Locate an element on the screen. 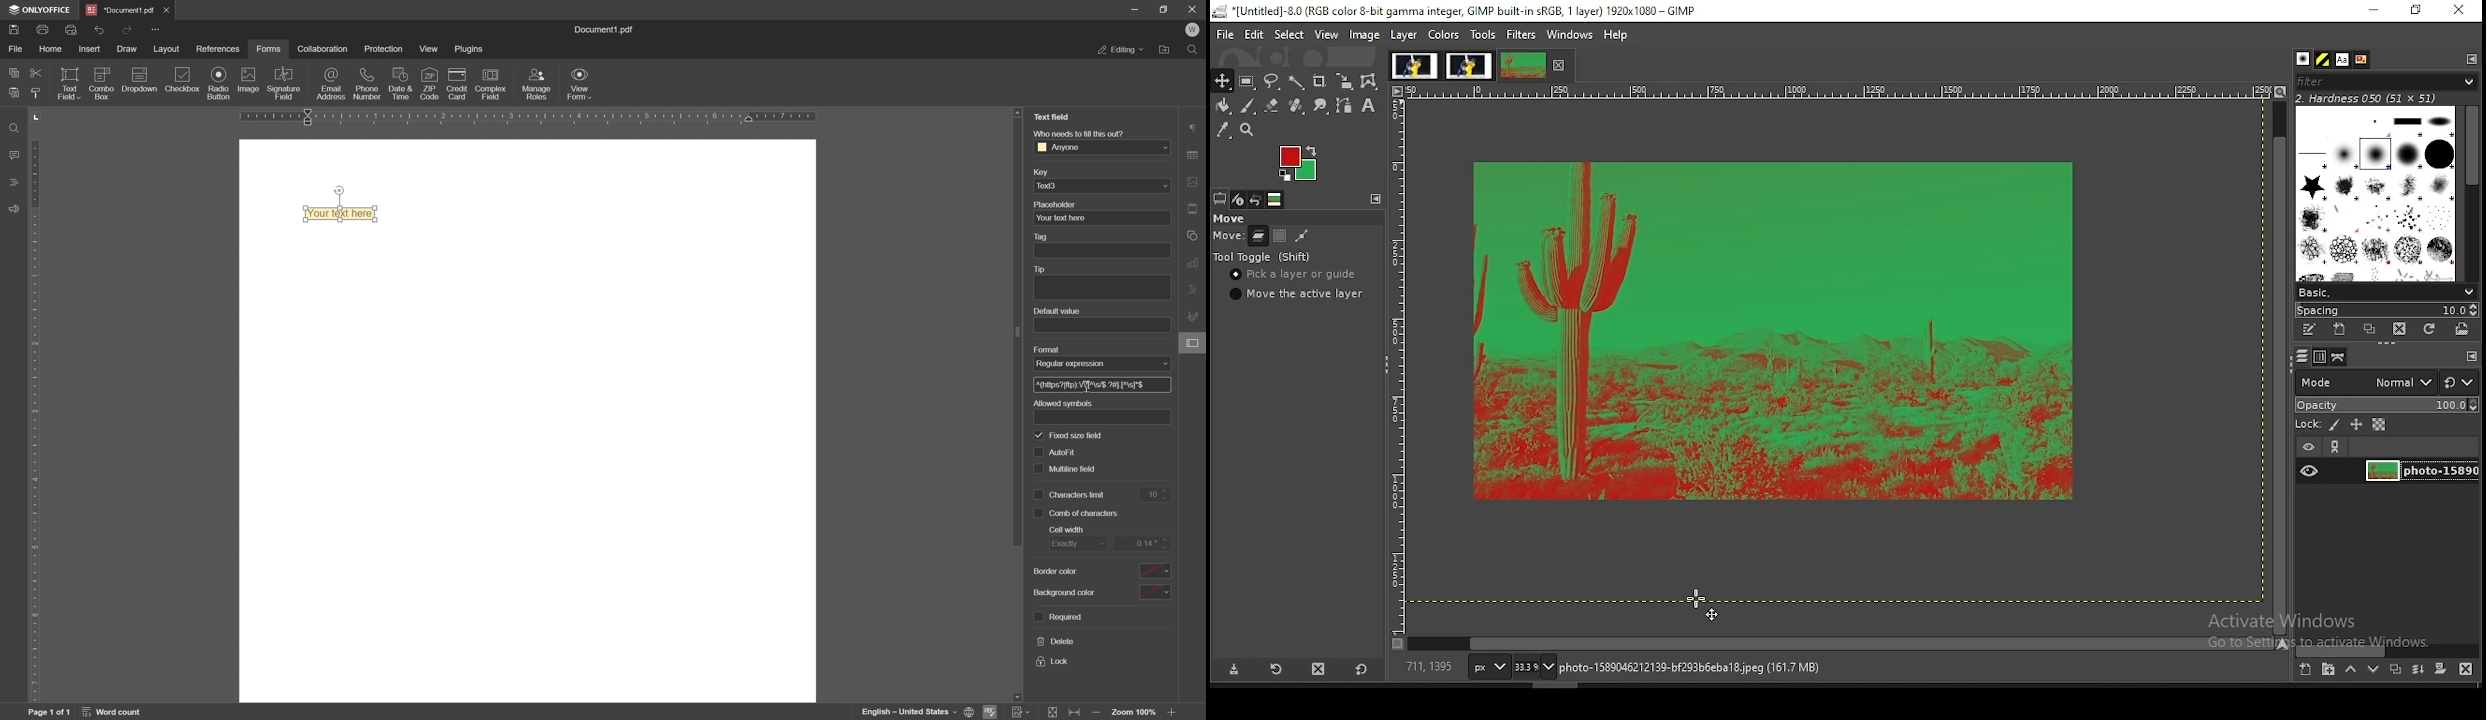 The image size is (2492, 728). colors is located at coordinates (1444, 35).